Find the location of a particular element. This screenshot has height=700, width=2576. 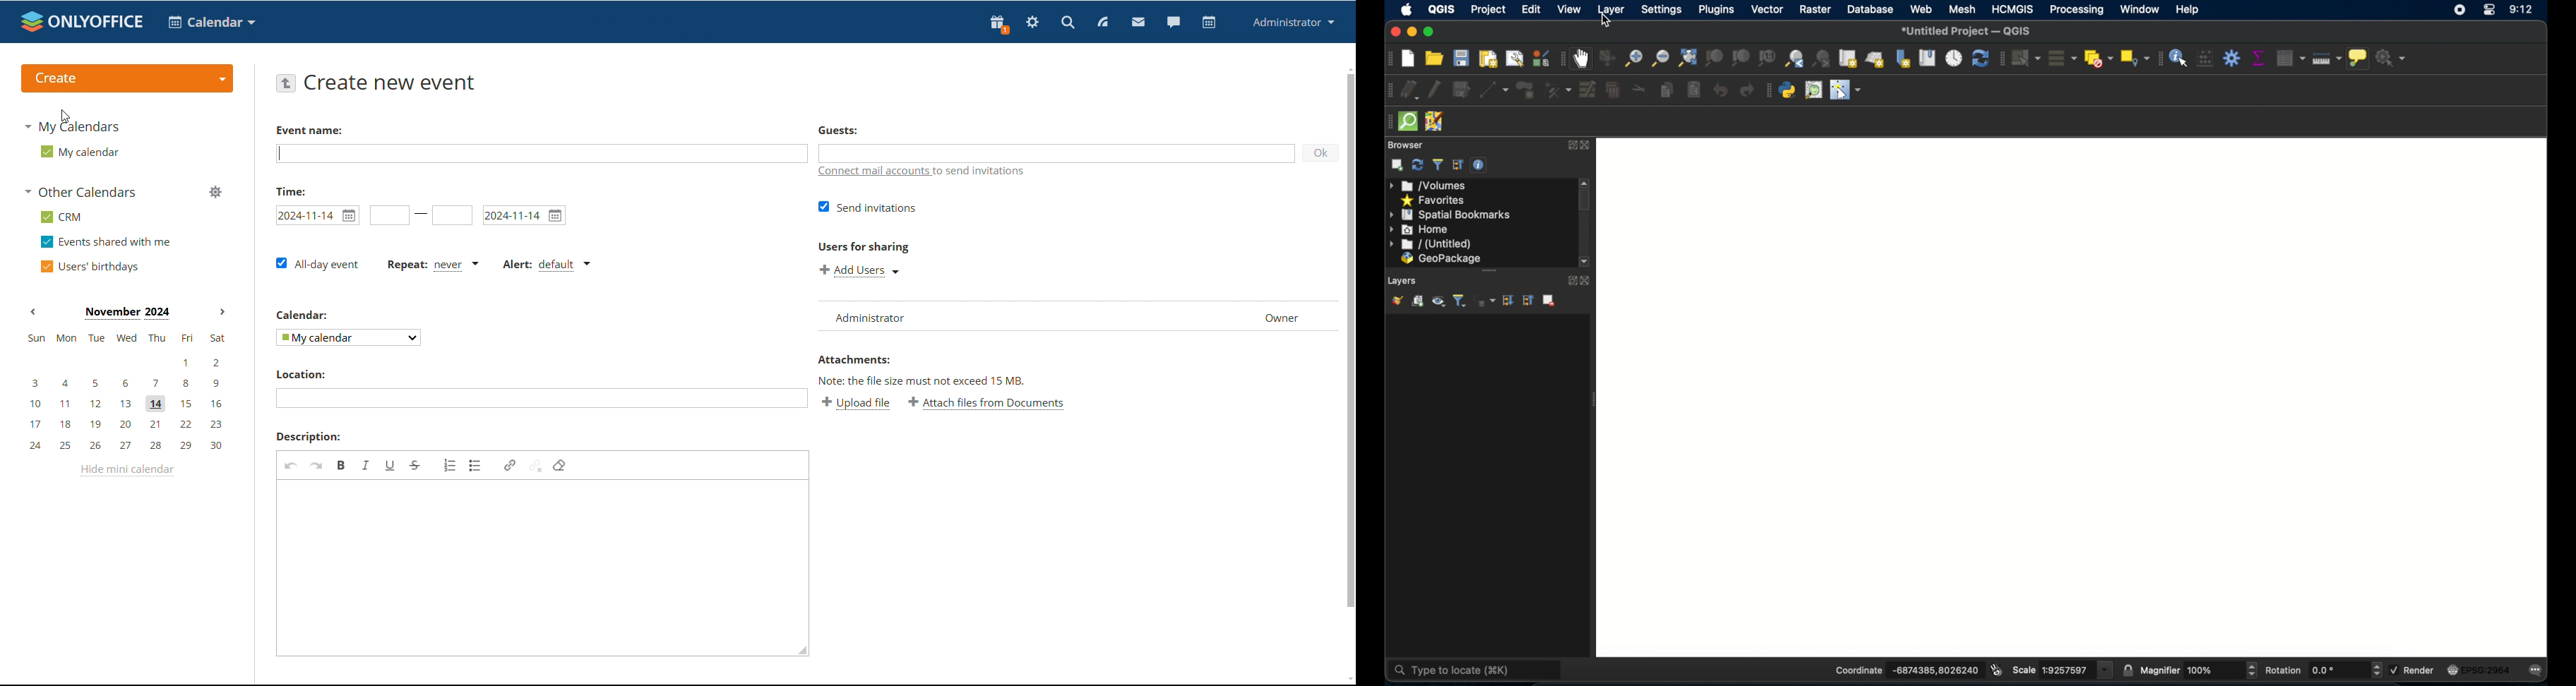

close is located at coordinates (1587, 279).